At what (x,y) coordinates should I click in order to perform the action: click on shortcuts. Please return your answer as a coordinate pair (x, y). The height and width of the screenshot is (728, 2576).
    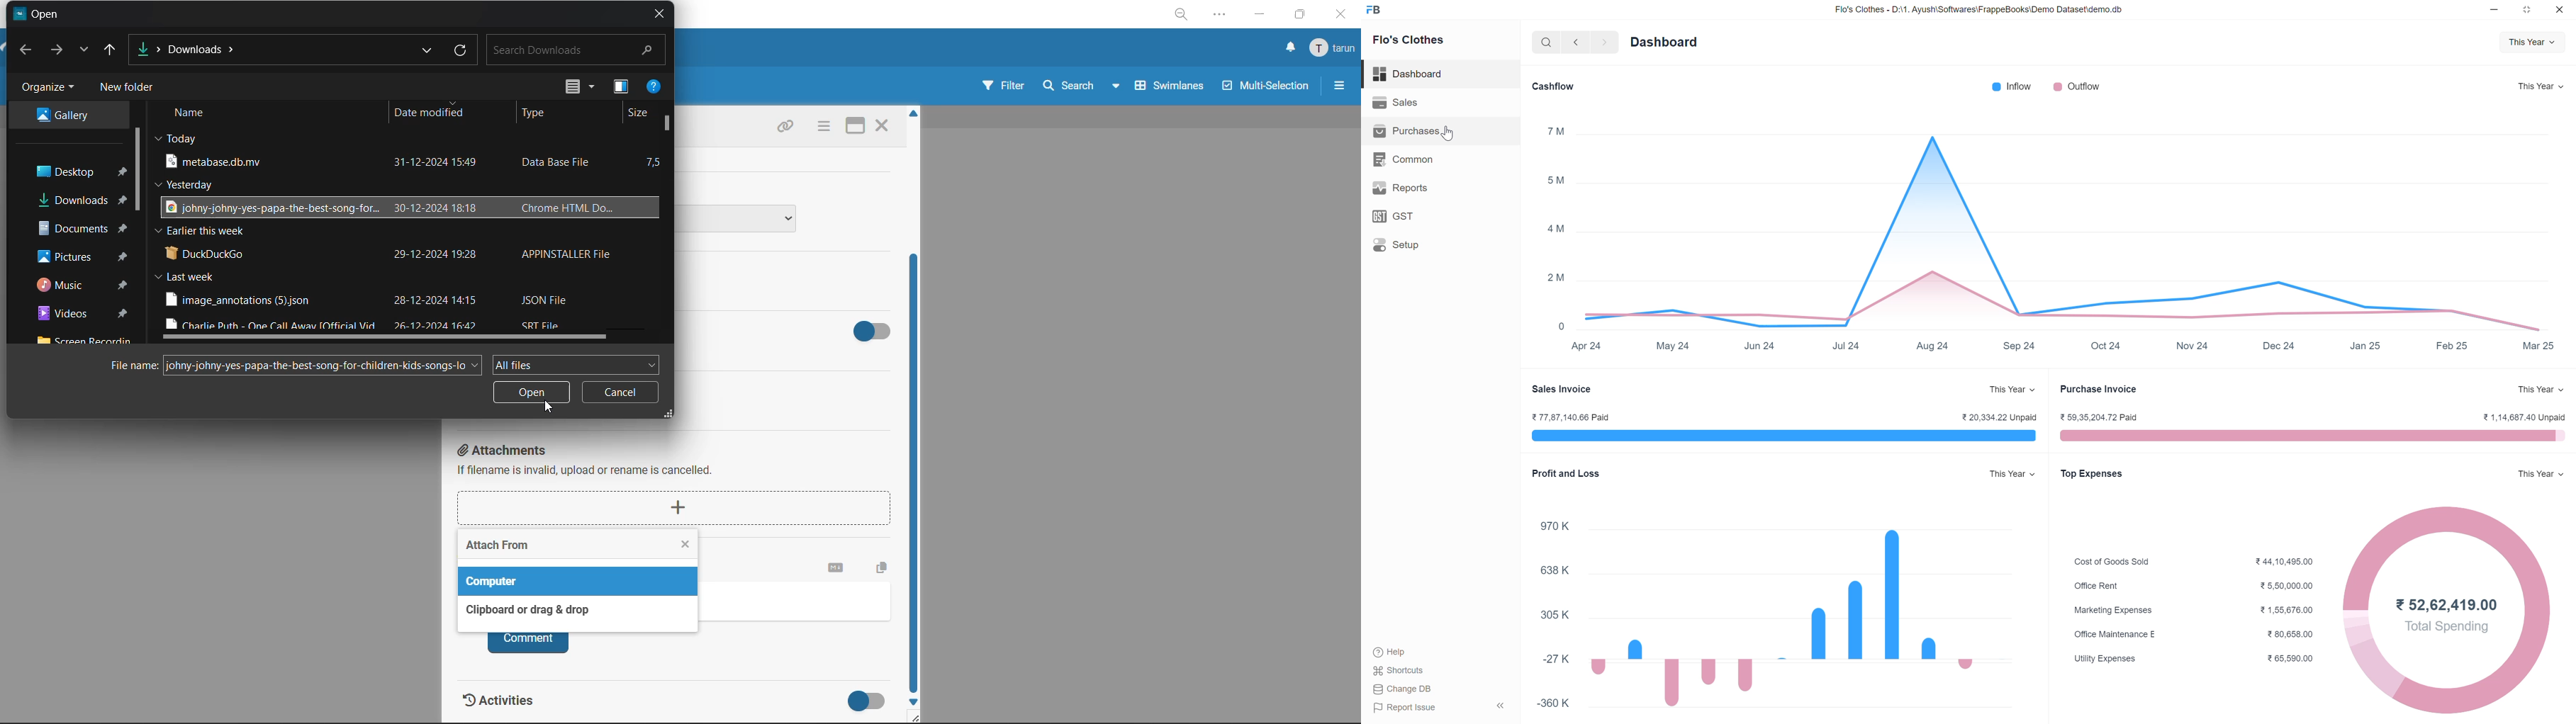
    Looking at the image, I should click on (1398, 672).